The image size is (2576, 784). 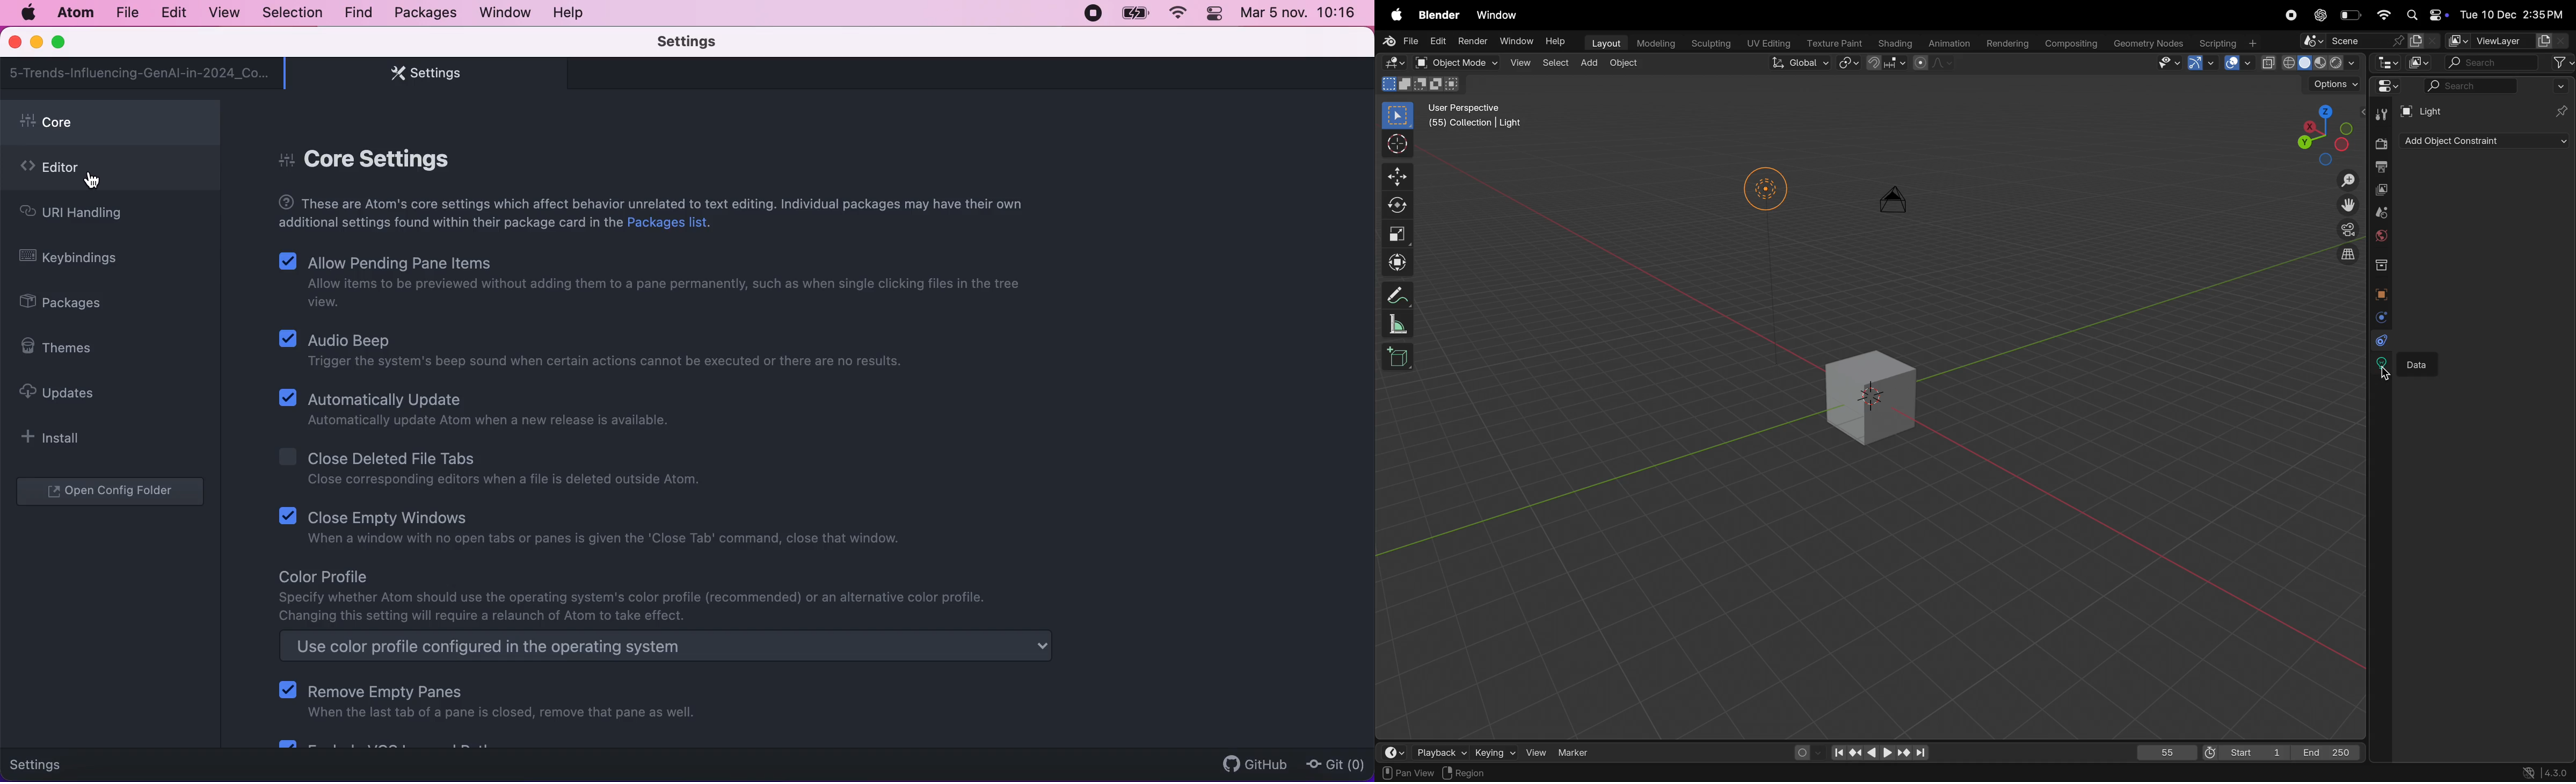 What do you see at coordinates (2420, 63) in the screenshot?
I see `display mode` at bounding box center [2420, 63].